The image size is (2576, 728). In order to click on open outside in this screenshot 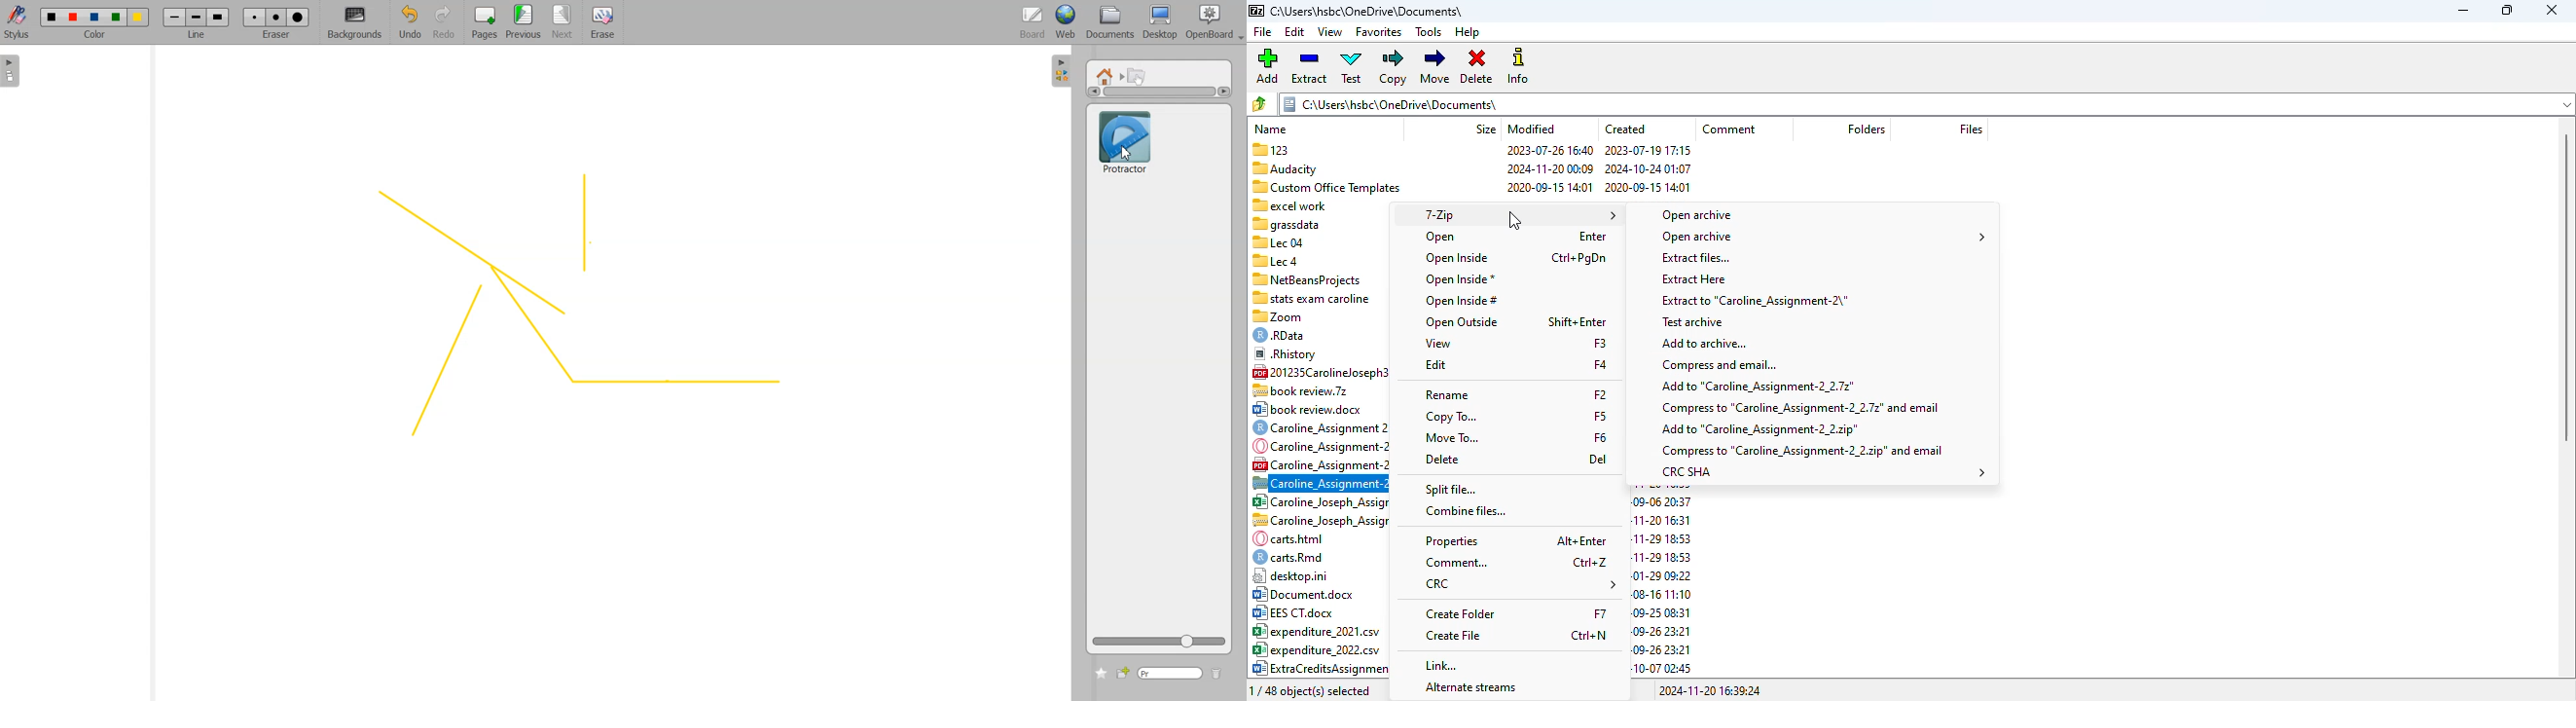, I will do `click(1462, 322)`.